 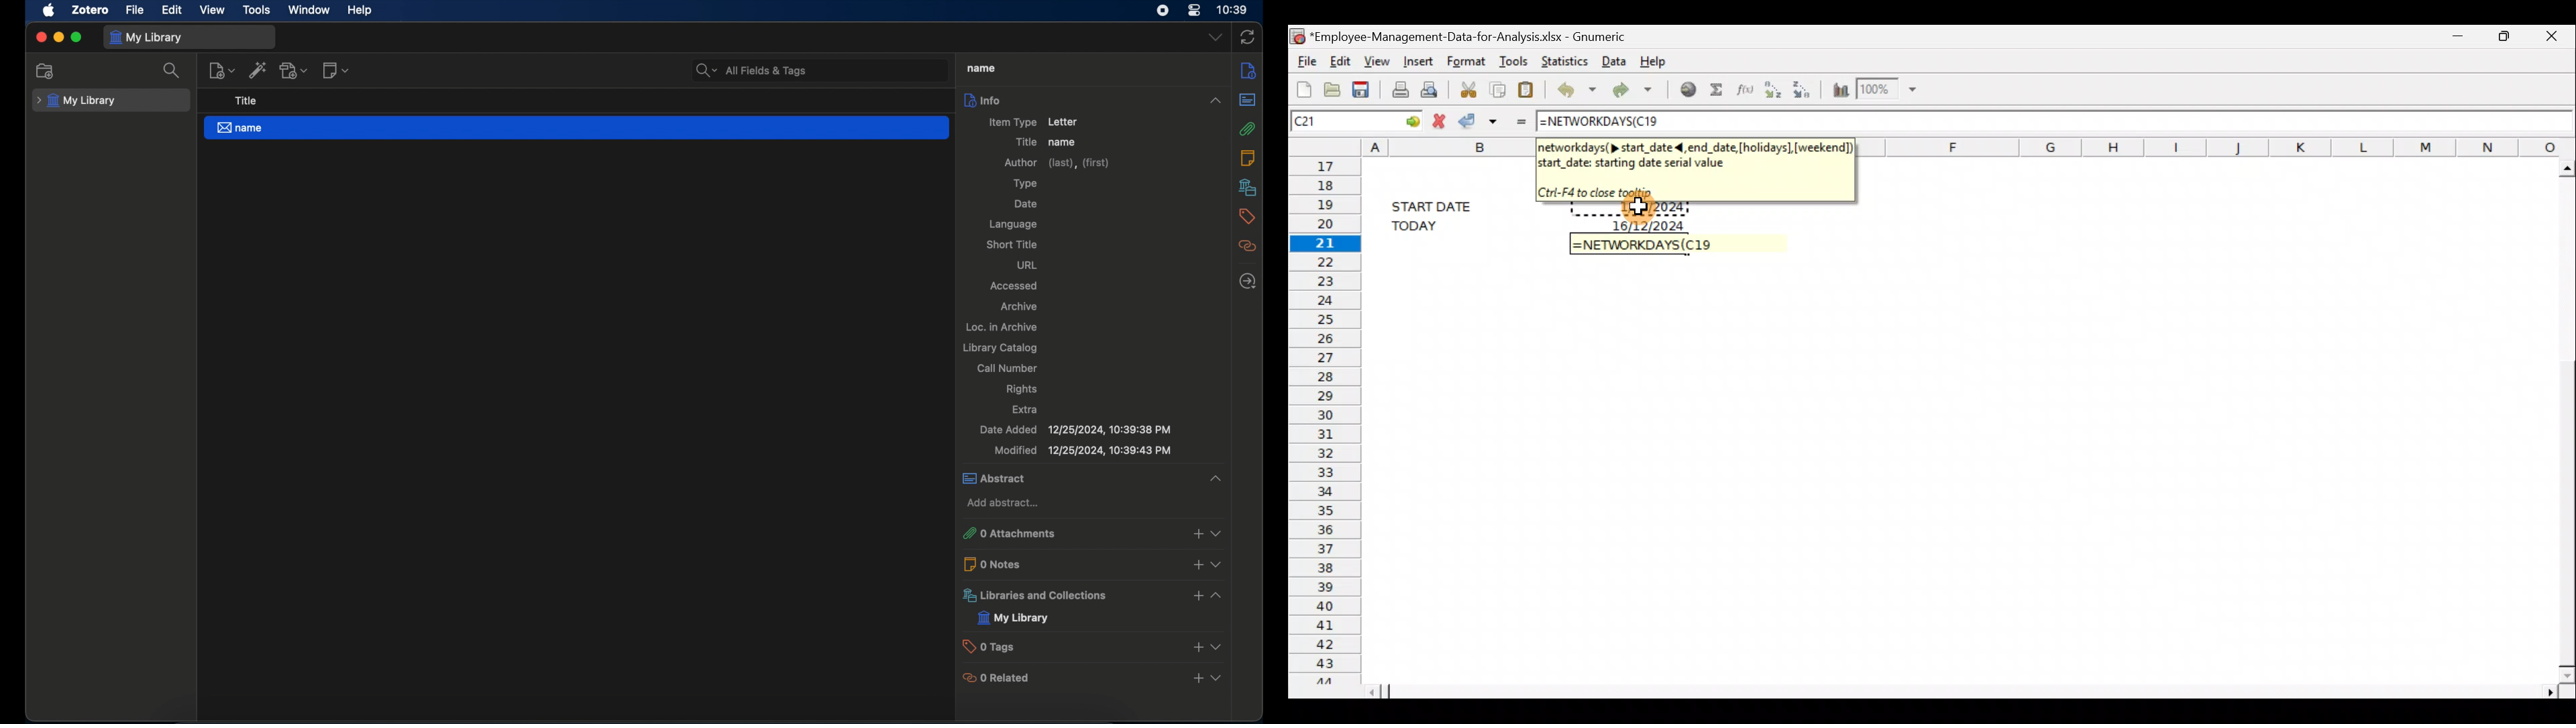 I want to click on short title, so click(x=1013, y=244).